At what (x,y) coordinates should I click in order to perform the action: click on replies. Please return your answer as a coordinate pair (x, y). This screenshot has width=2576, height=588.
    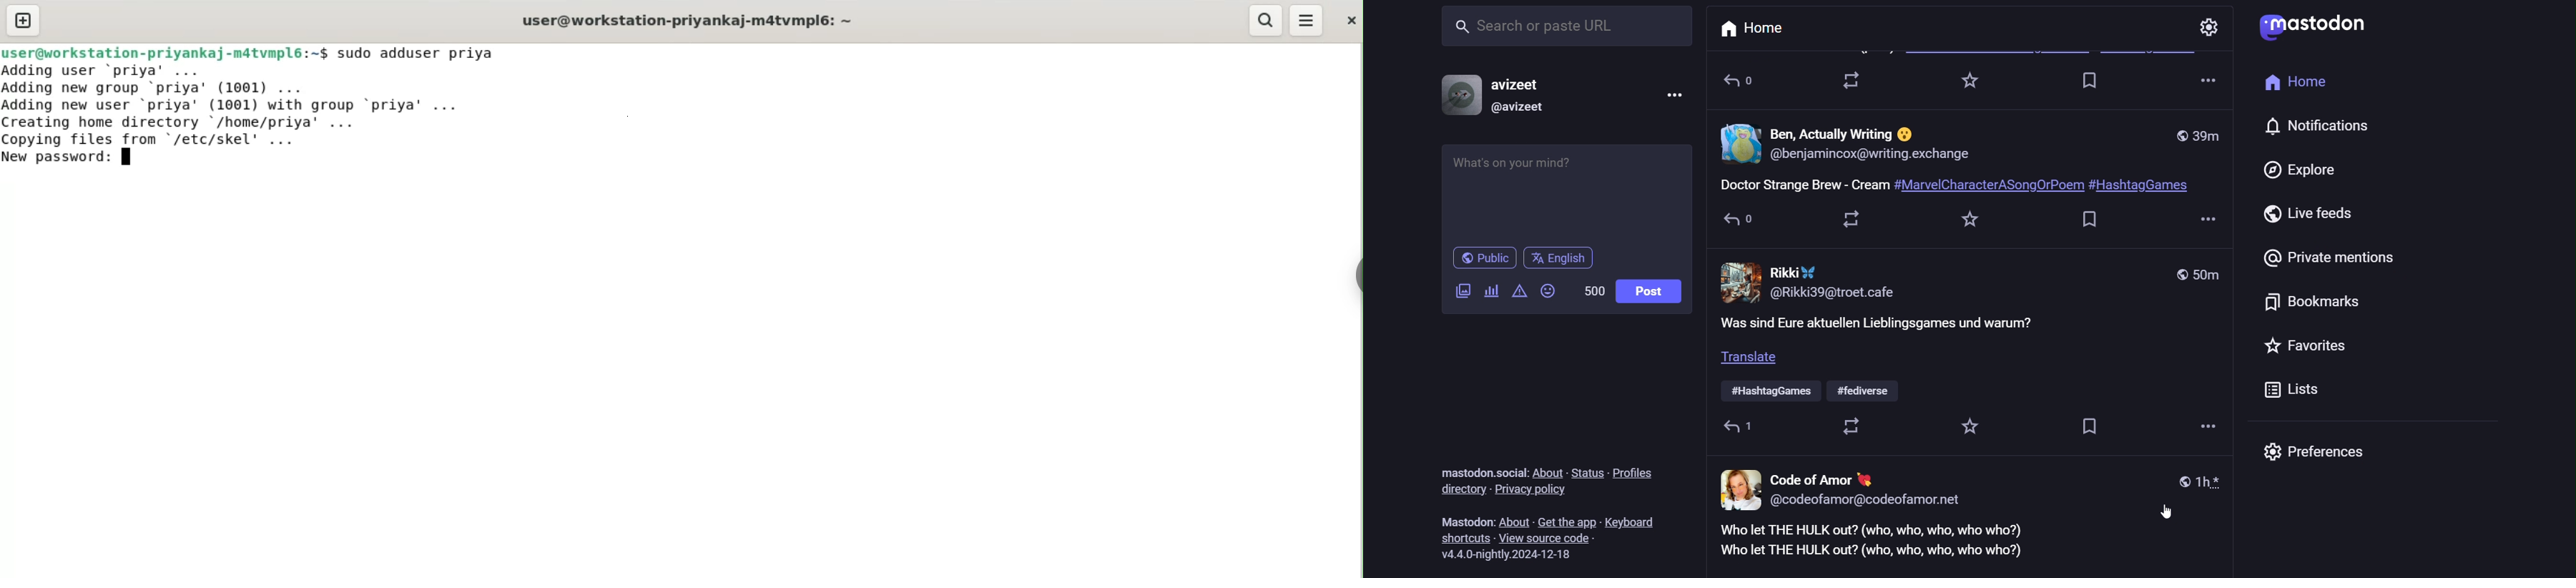
    Looking at the image, I should click on (1745, 86).